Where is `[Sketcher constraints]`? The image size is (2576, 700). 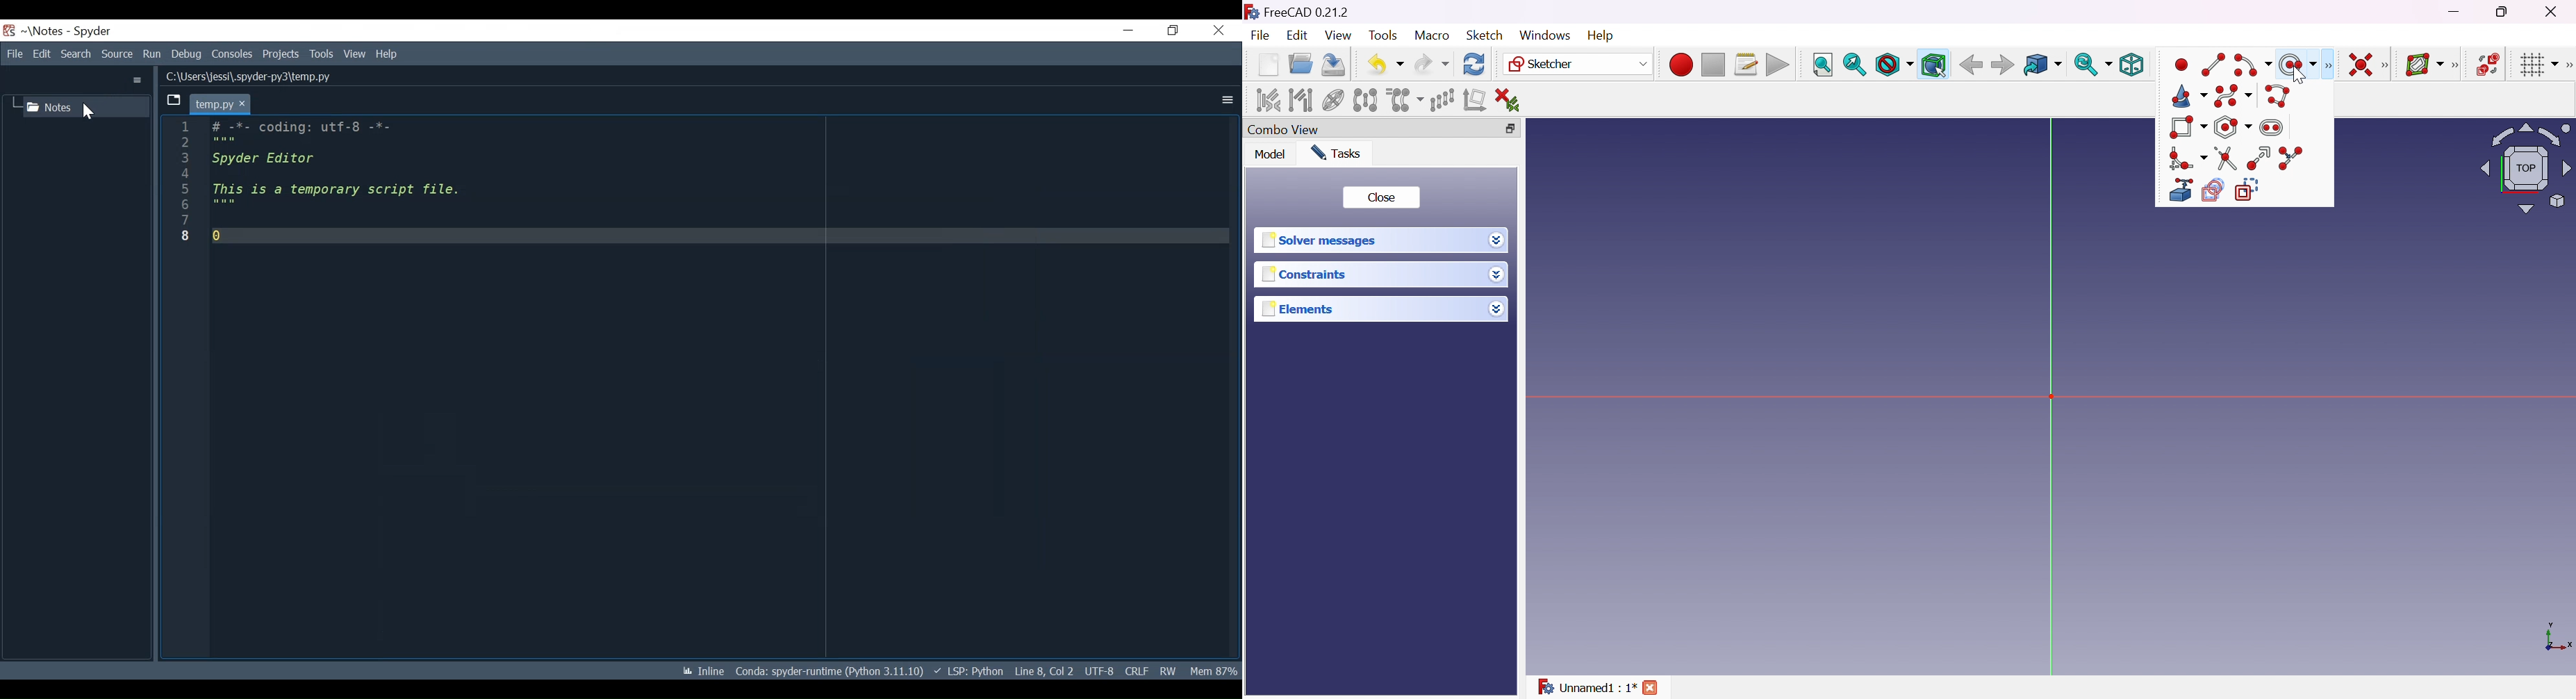
[Sketcher constraints] is located at coordinates (2388, 66).